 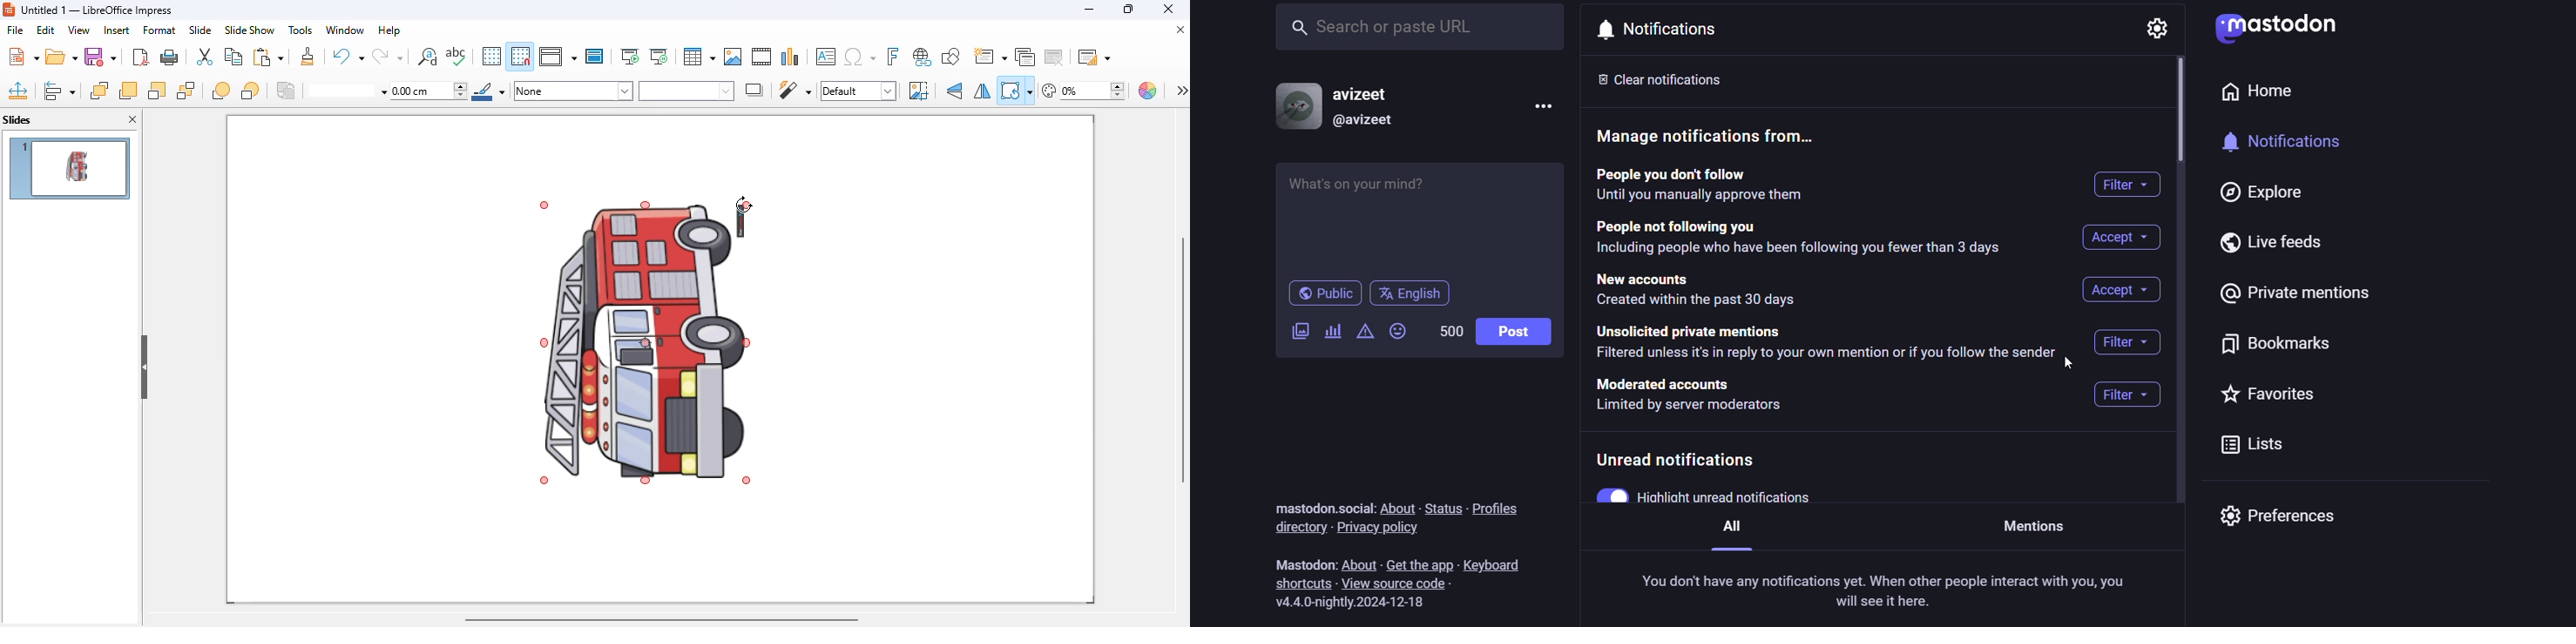 I want to click on Search or paste URL, so click(x=1418, y=26).